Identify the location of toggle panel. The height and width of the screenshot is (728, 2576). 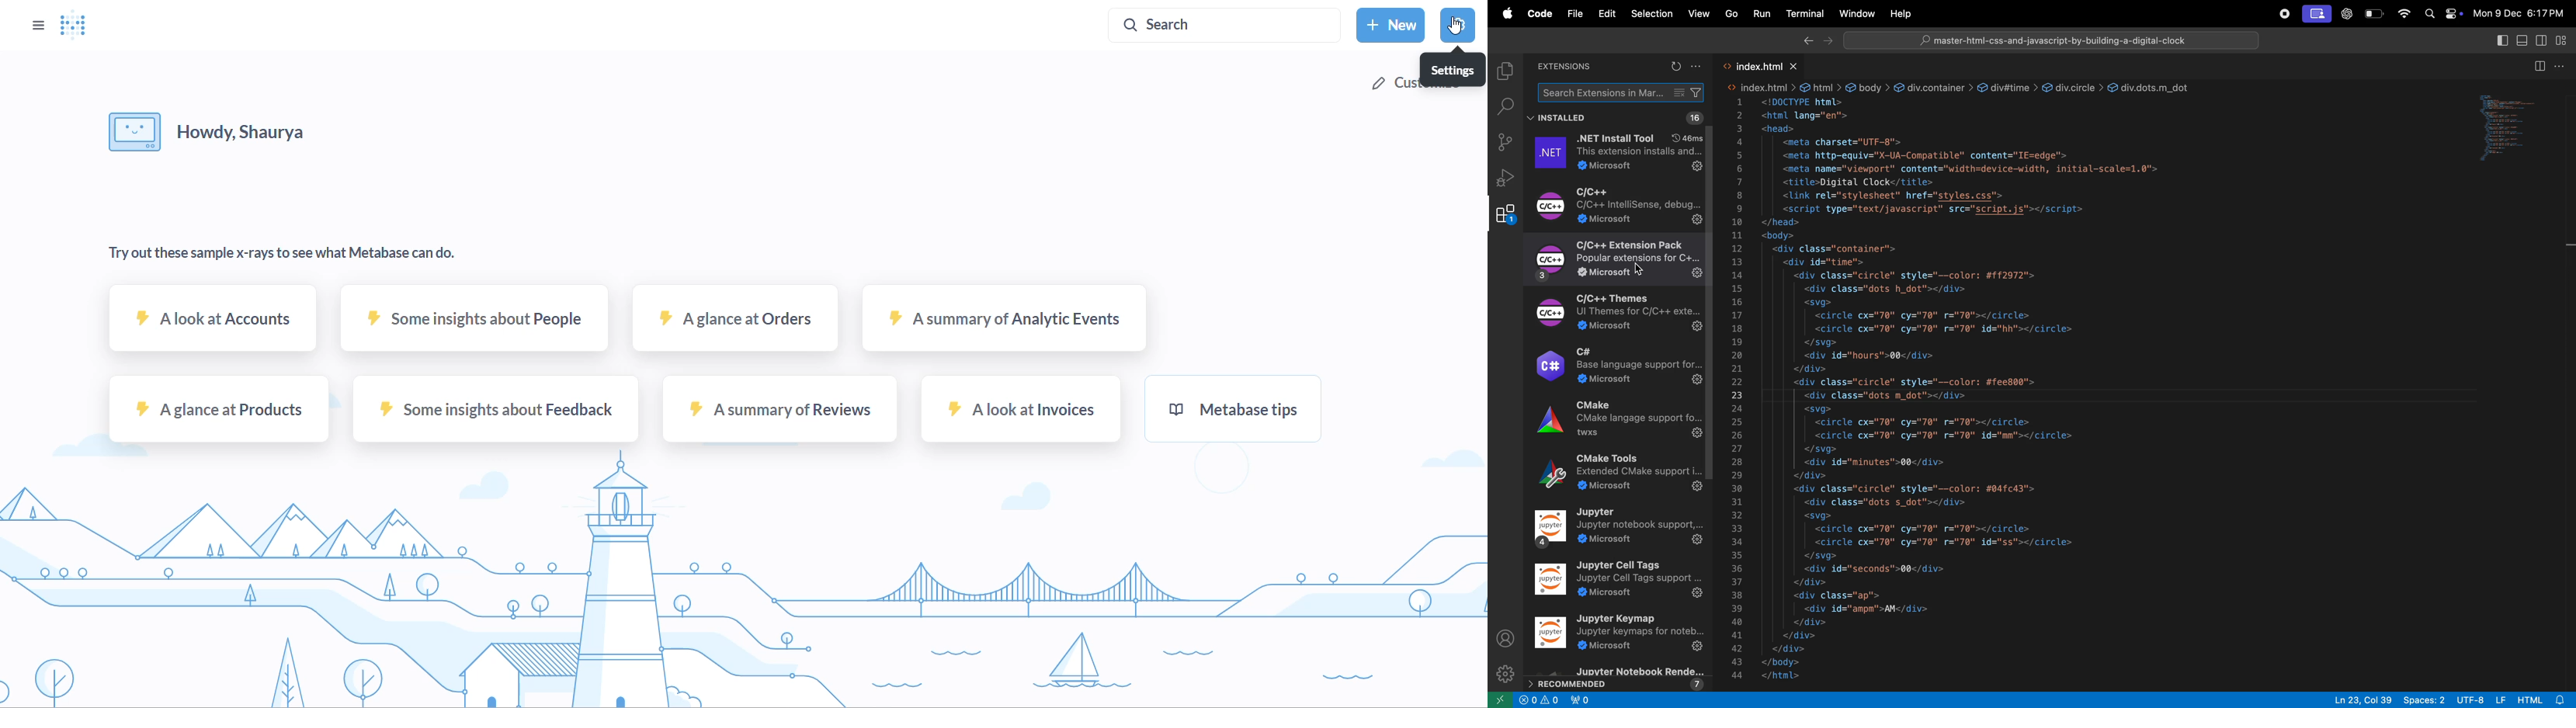
(2520, 40).